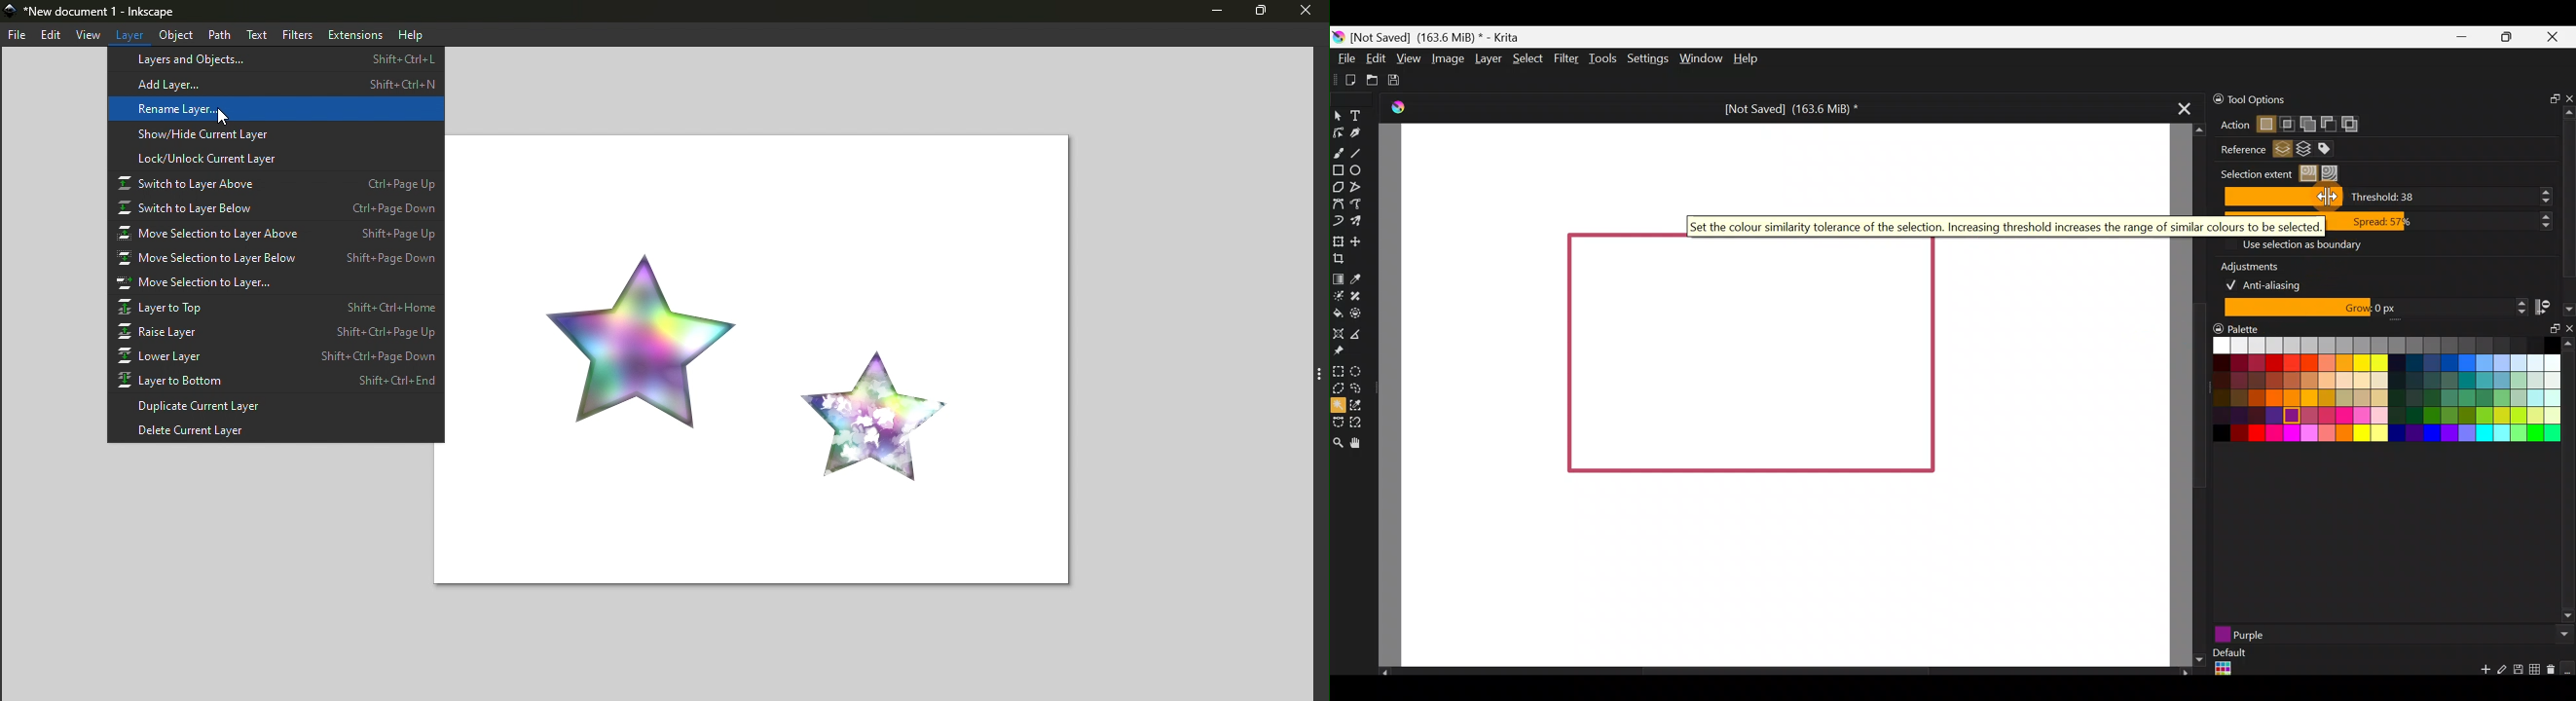 The image size is (2576, 728). Describe the element at coordinates (1309, 13) in the screenshot. I see `close` at that location.